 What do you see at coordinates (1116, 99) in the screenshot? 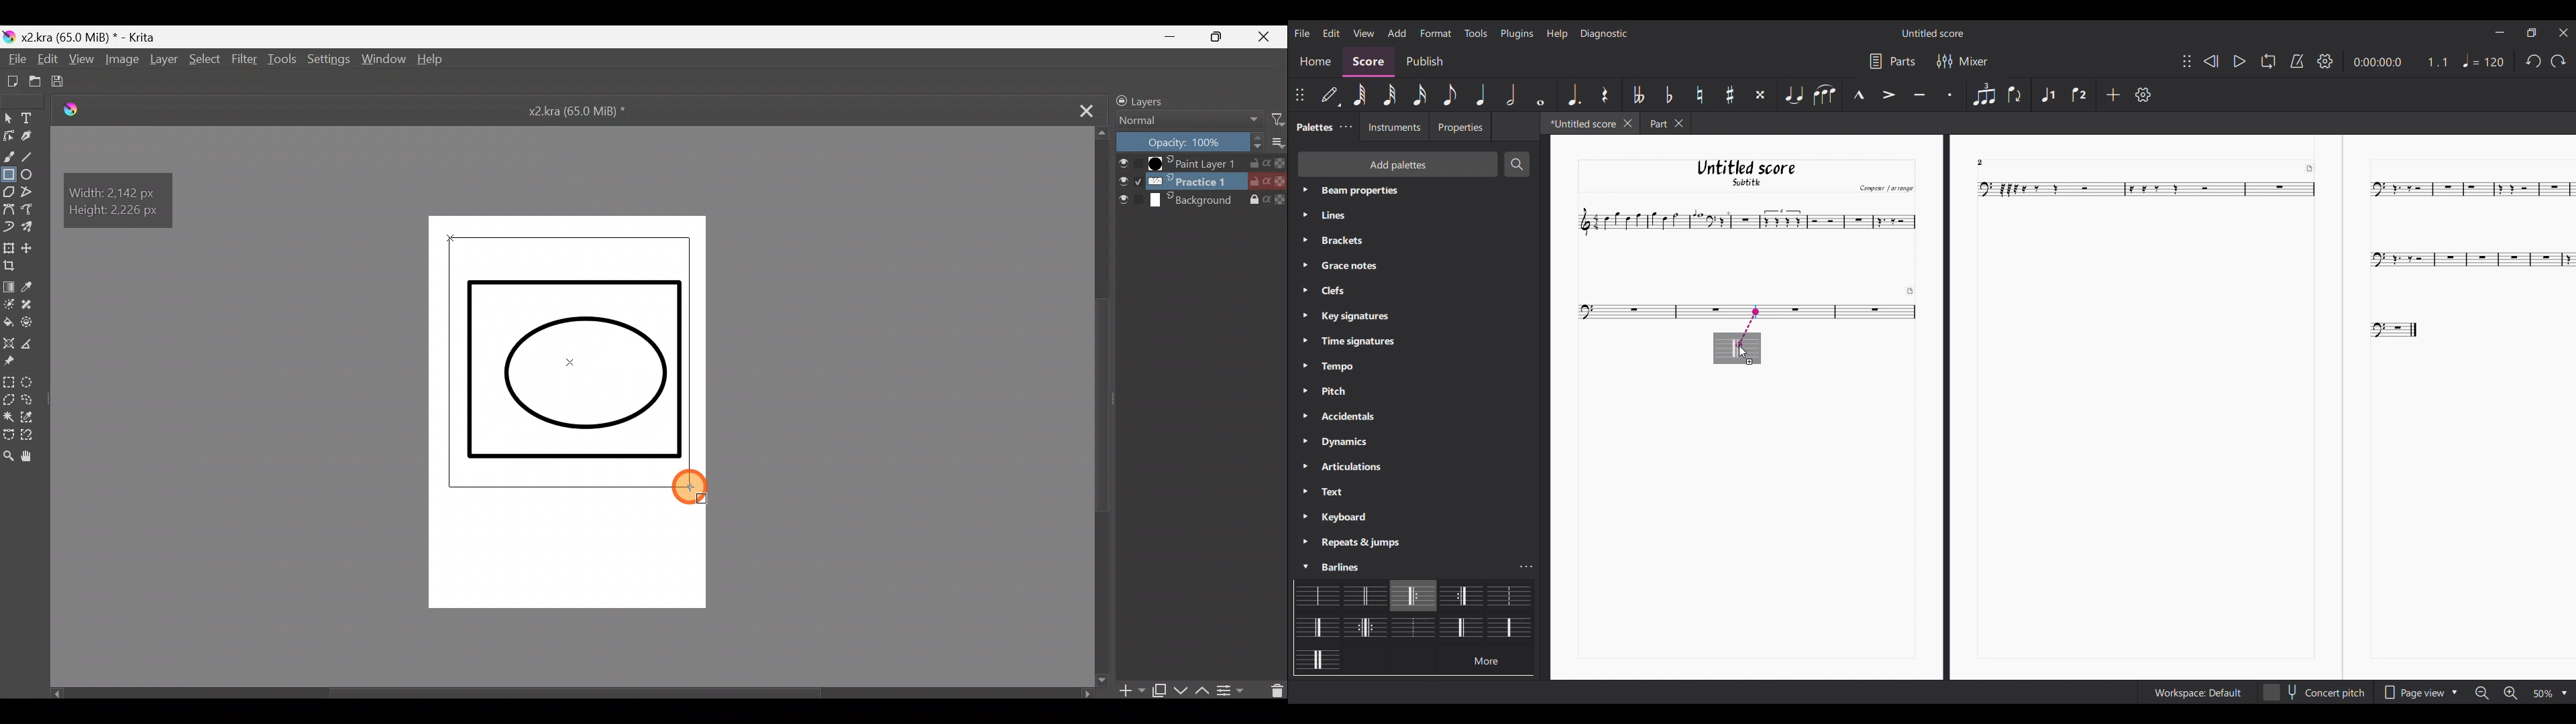
I see `Lock/unlock docker` at bounding box center [1116, 99].